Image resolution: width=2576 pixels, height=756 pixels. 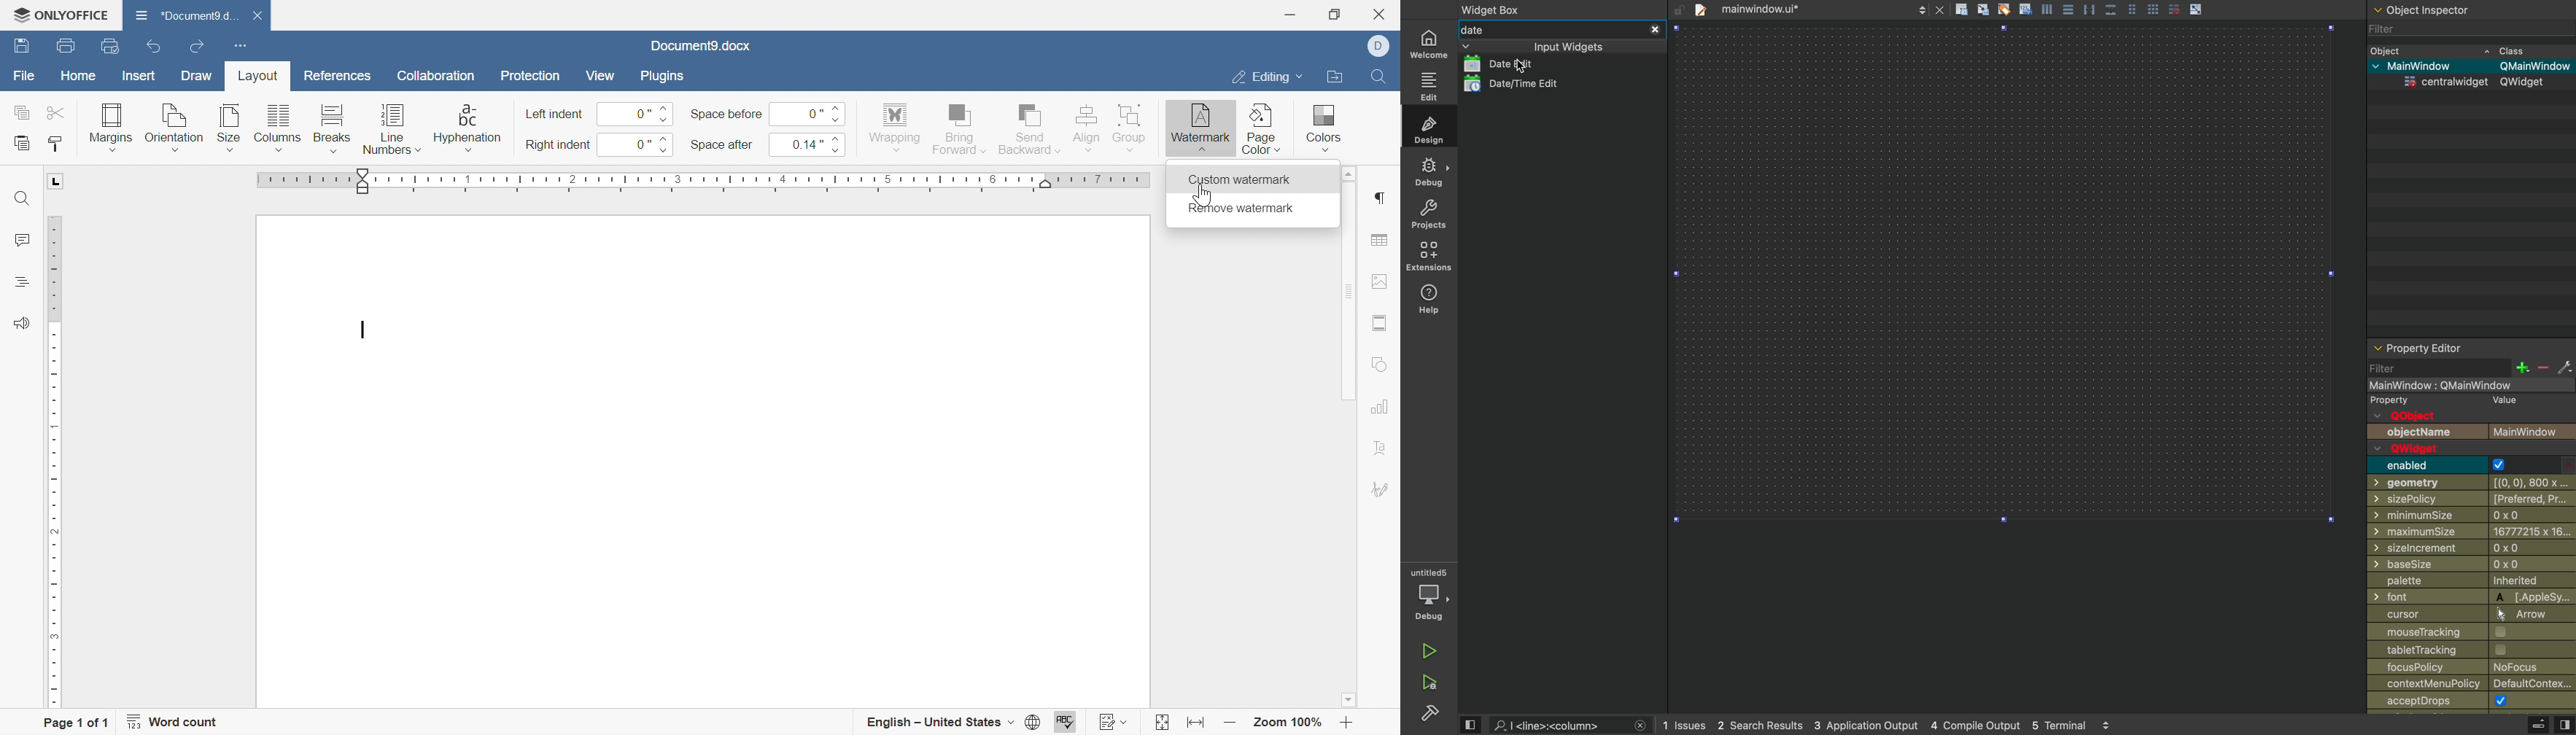 I want to click on cut, so click(x=58, y=112).